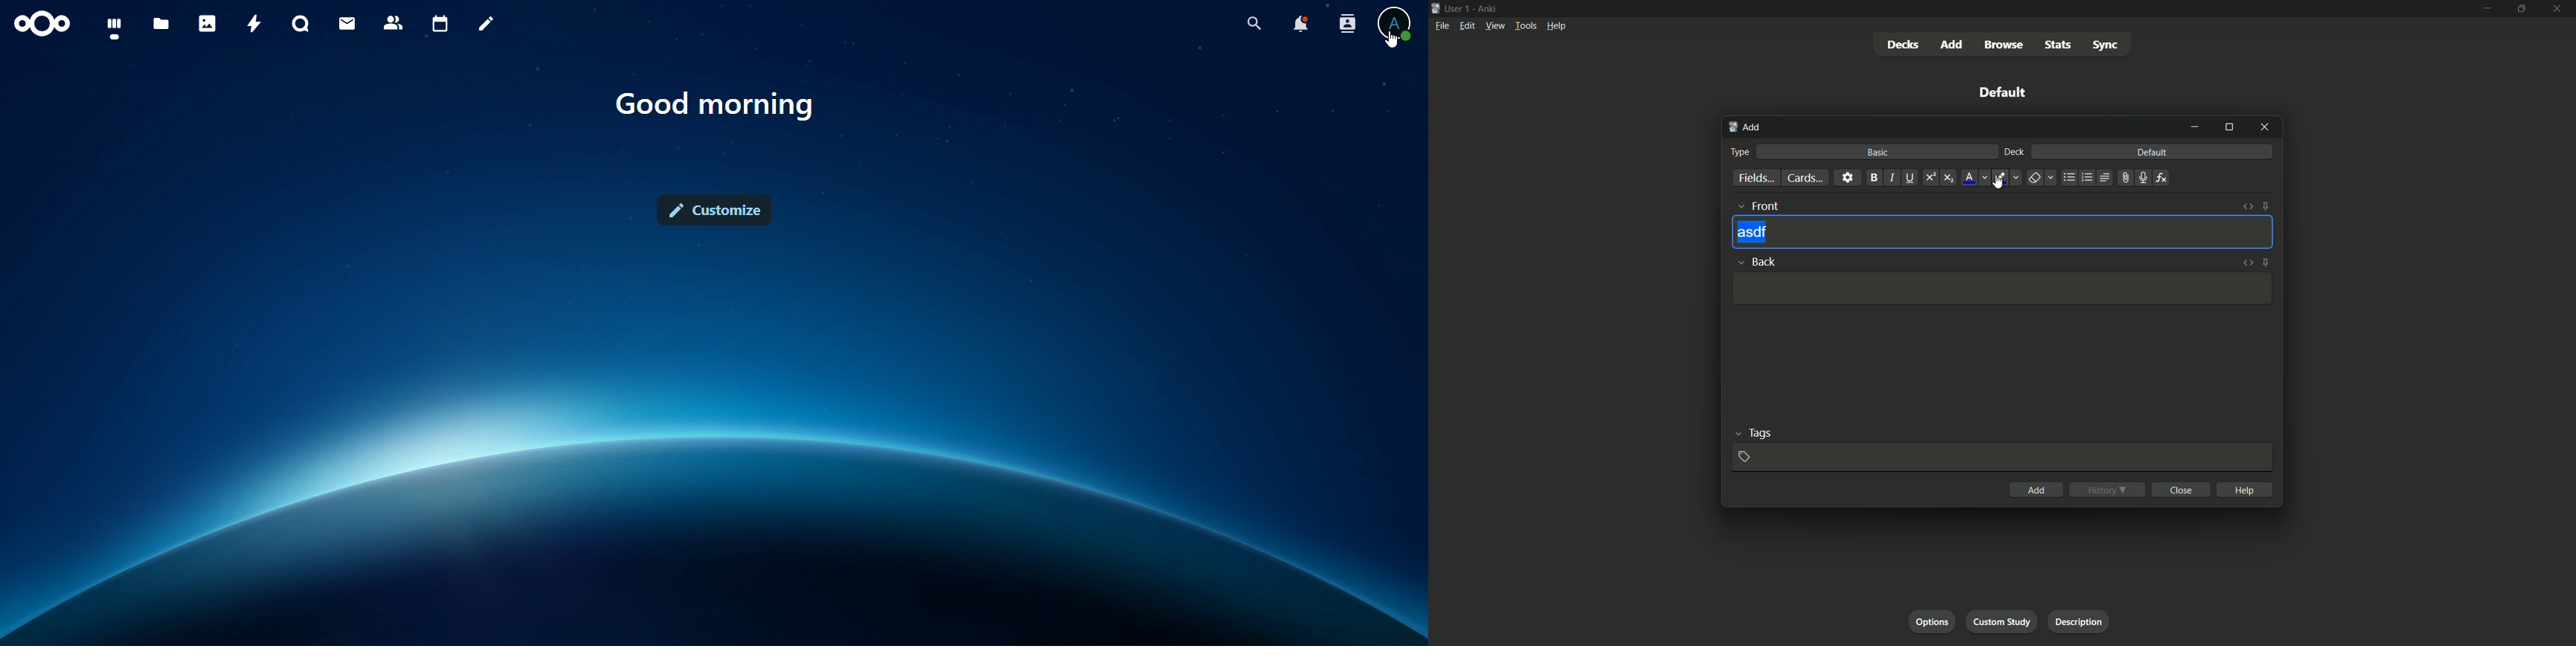 Image resolution: width=2576 pixels, height=672 pixels. Describe the element at coordinates (1340, 23) in the screenshot. I see `search contacts` at that location.